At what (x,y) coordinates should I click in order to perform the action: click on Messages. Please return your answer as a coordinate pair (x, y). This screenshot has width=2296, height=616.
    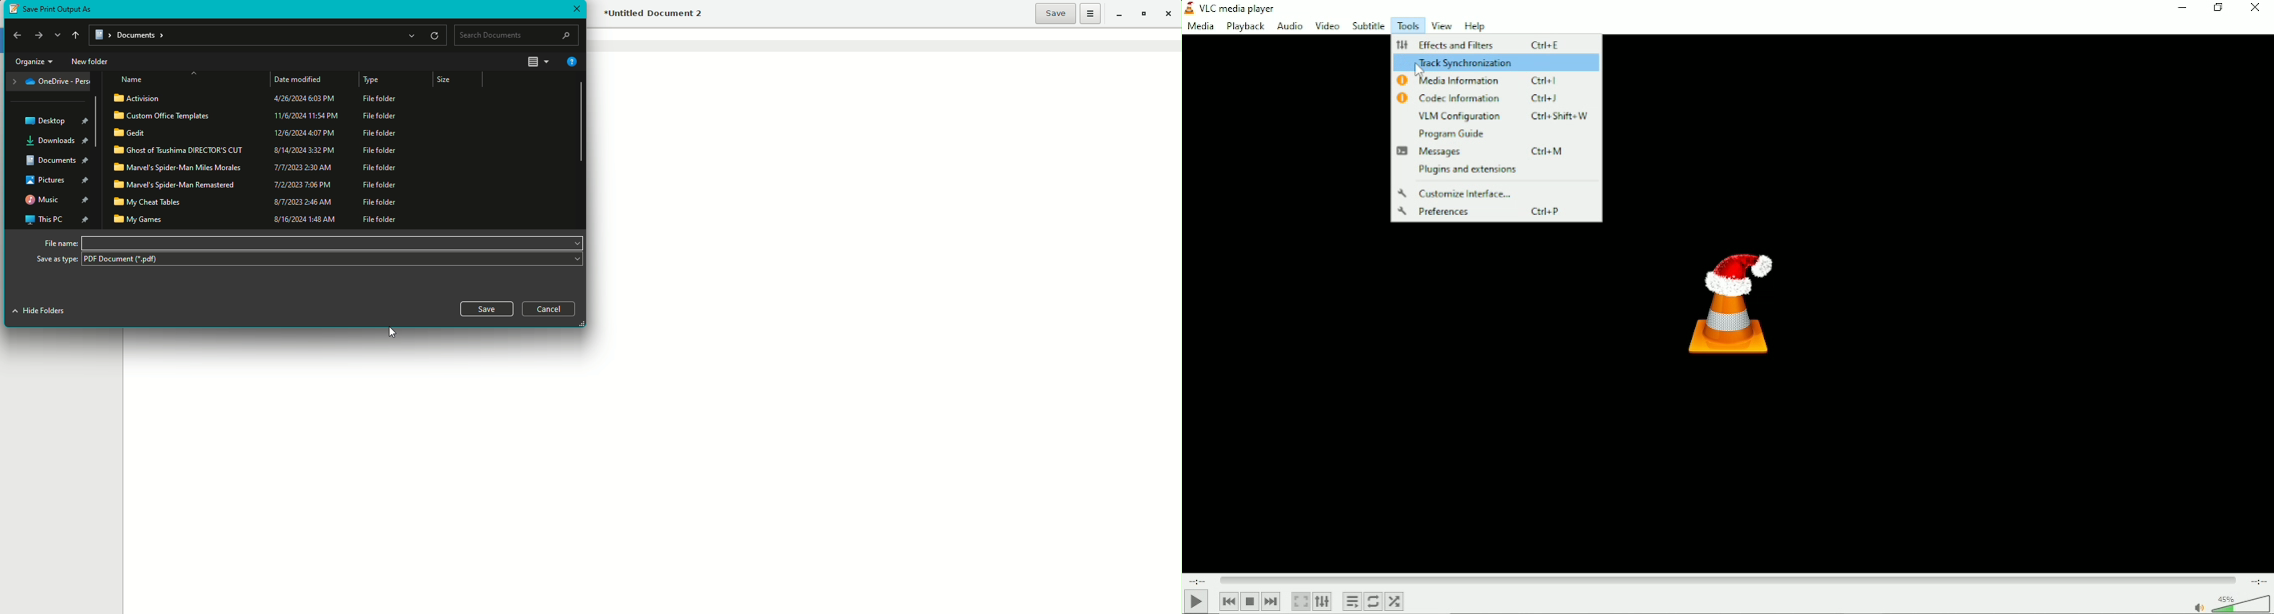
    Looking at the image, I should click on (1496, 152).